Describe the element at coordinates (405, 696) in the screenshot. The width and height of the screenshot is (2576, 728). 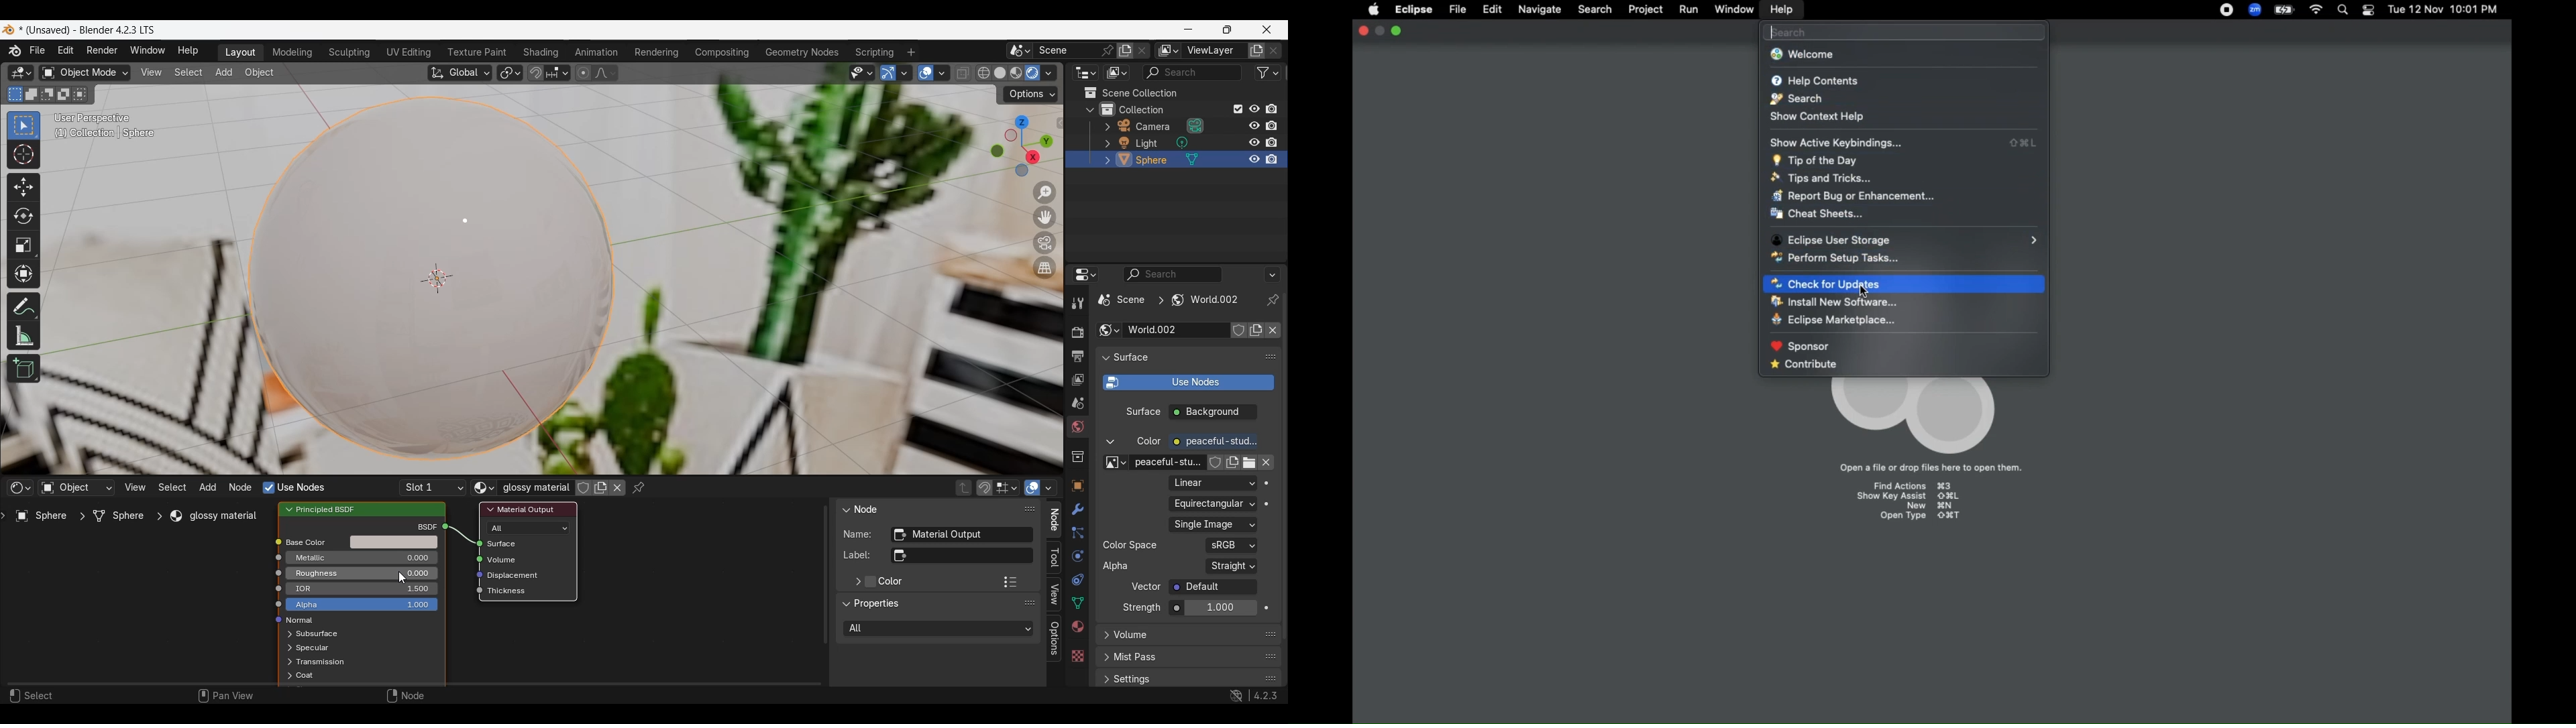
I see `Node` at that location.